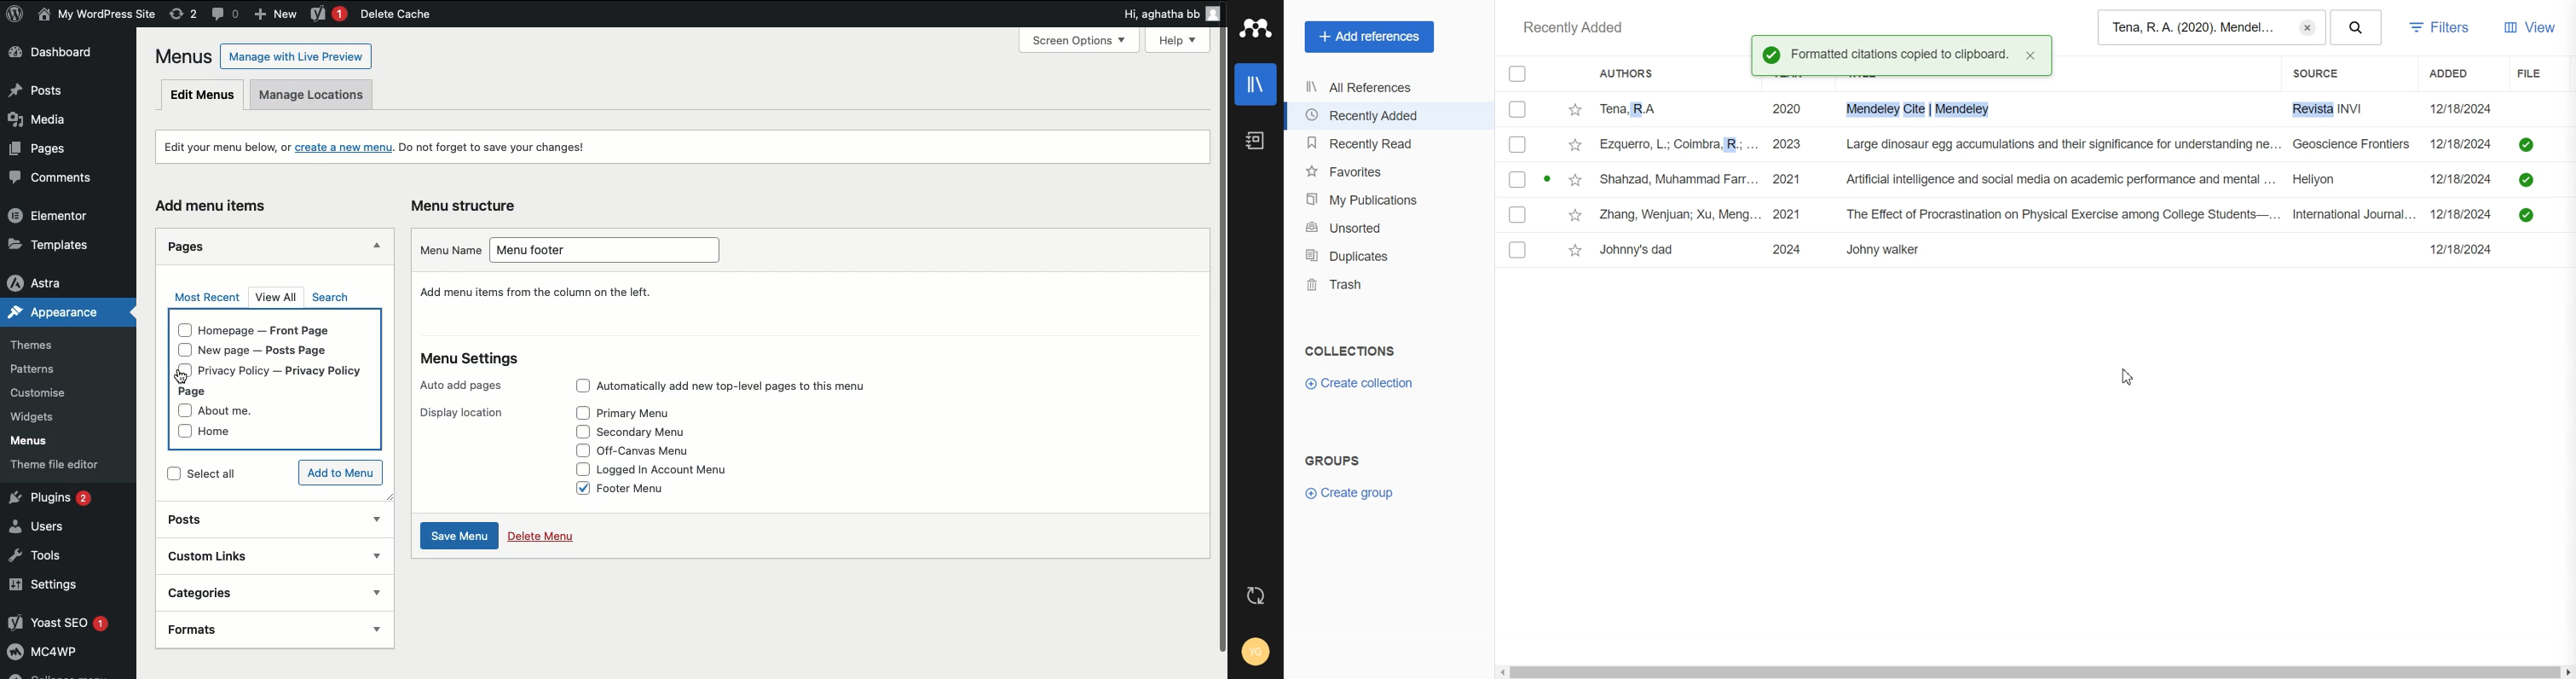 This screenshot has height=700, width=2576. Describe the element at coordinates (180, 434) in the screenshot. I see `checkbox` at that location.